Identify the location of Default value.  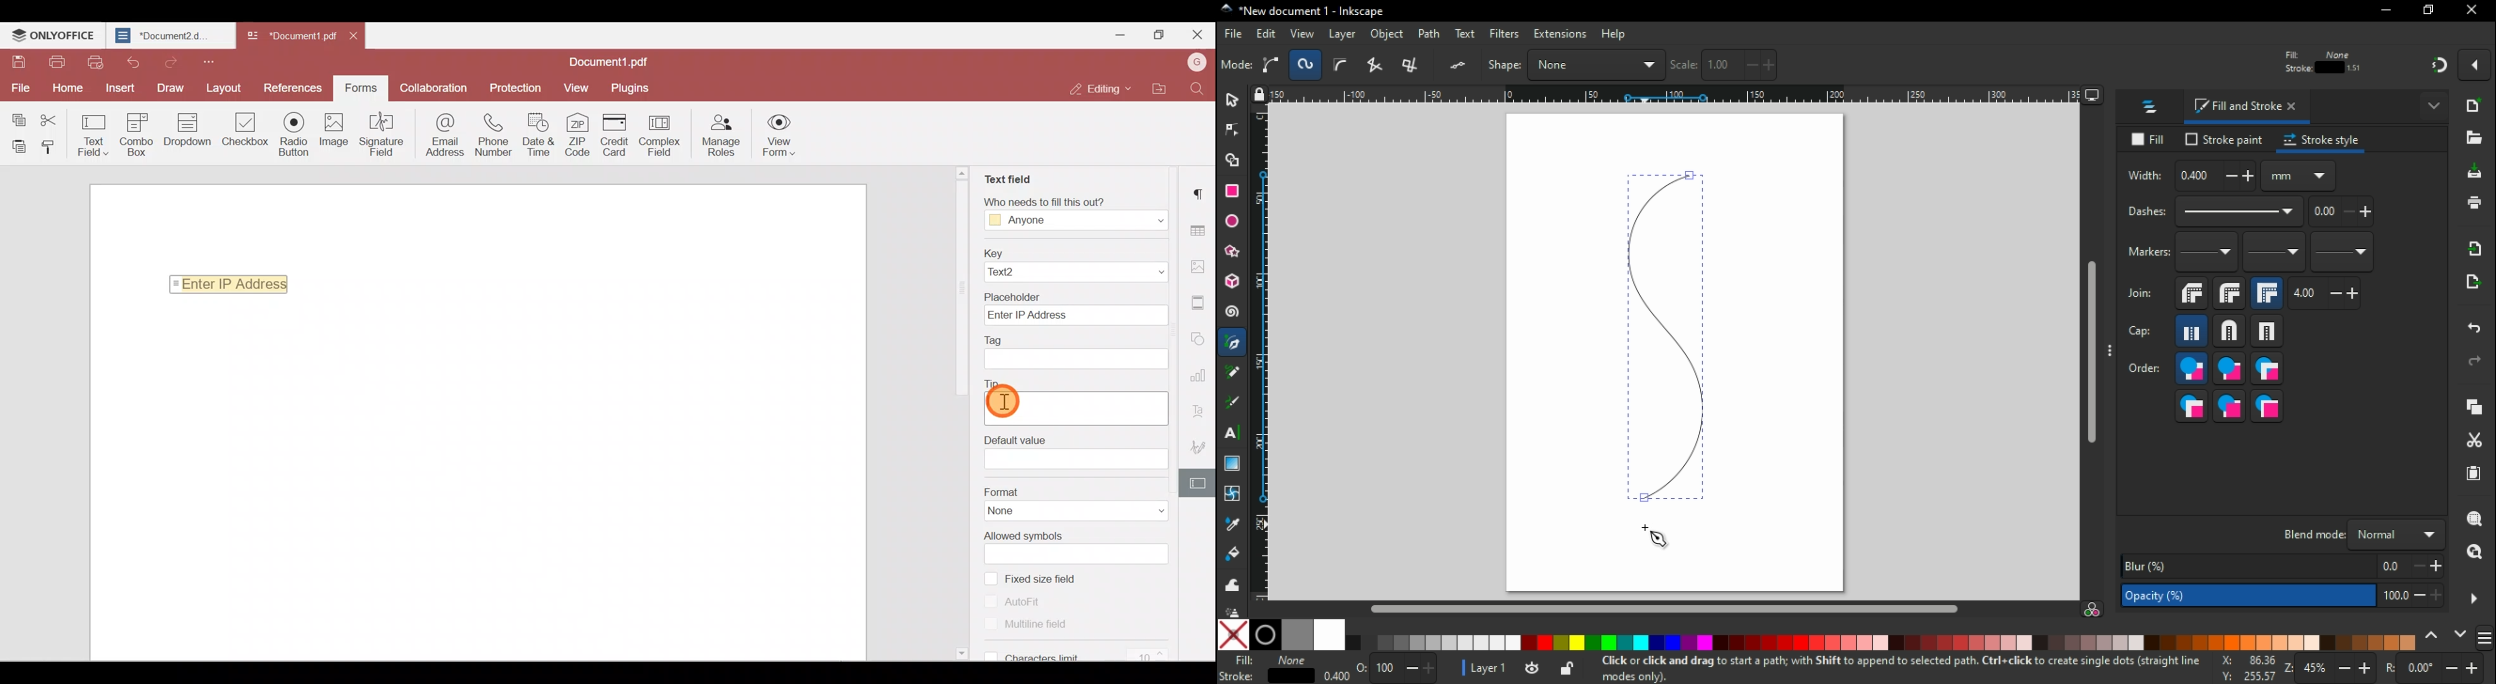
(1075, 408).